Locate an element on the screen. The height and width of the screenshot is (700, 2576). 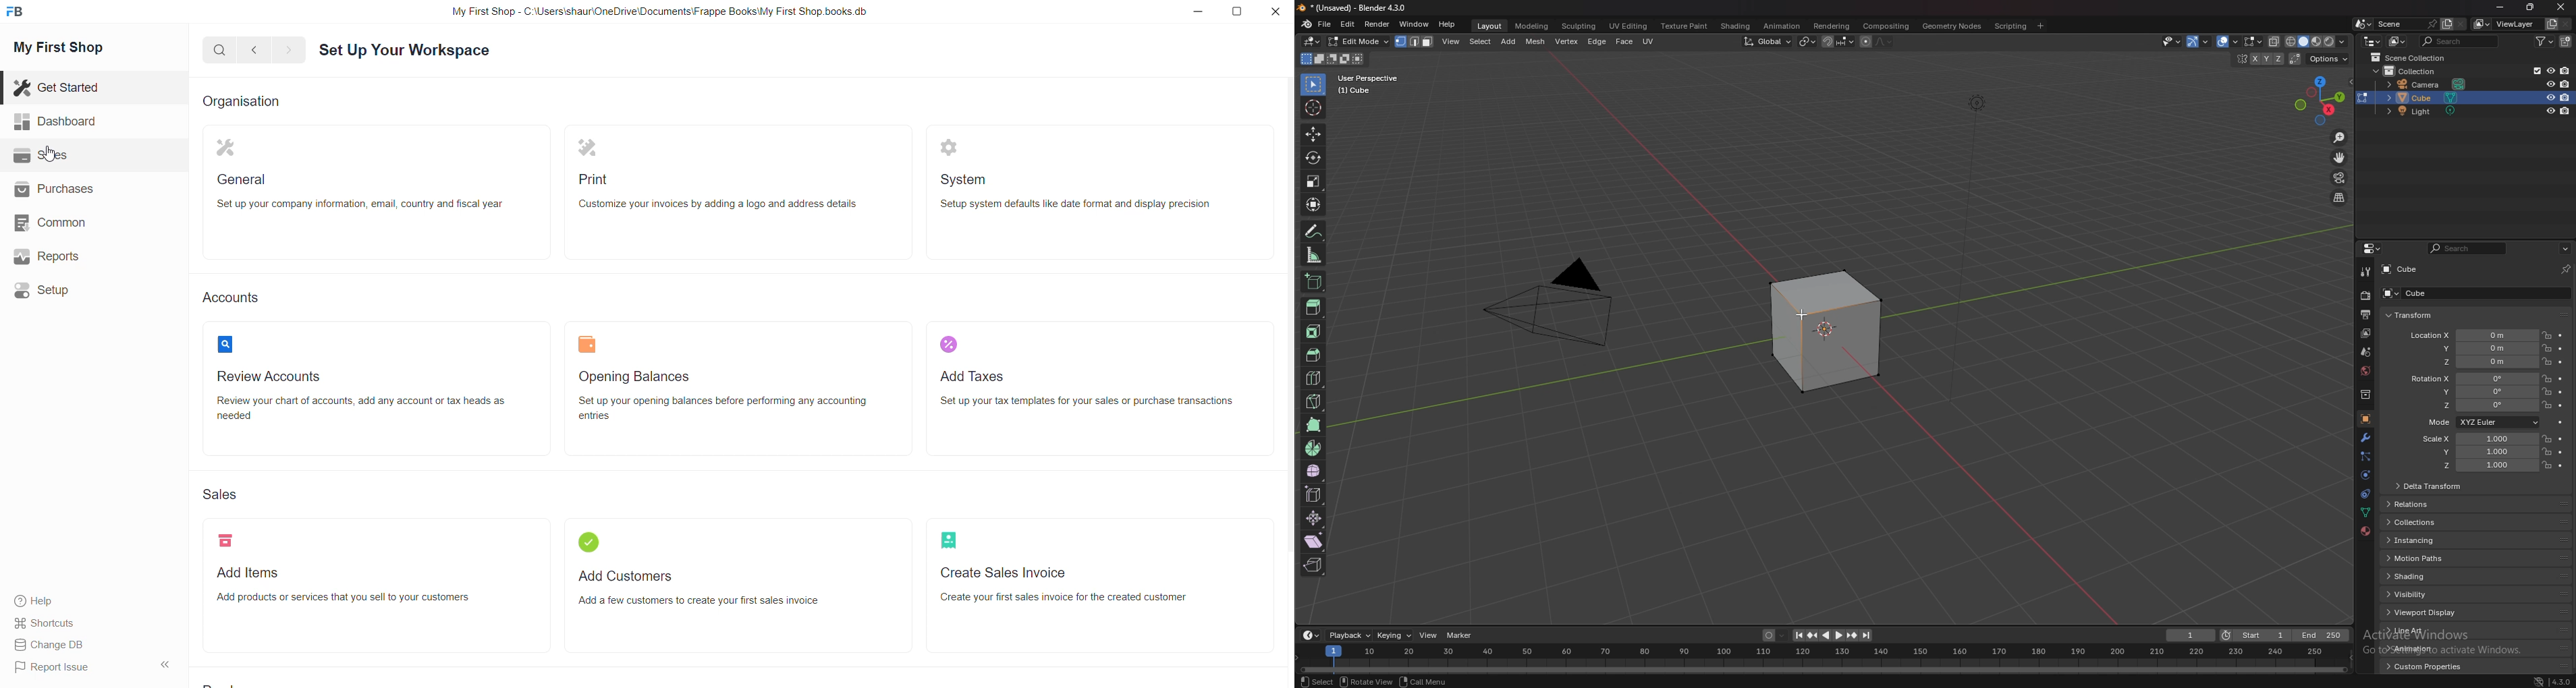
close is located at coordinates (1273, 12).